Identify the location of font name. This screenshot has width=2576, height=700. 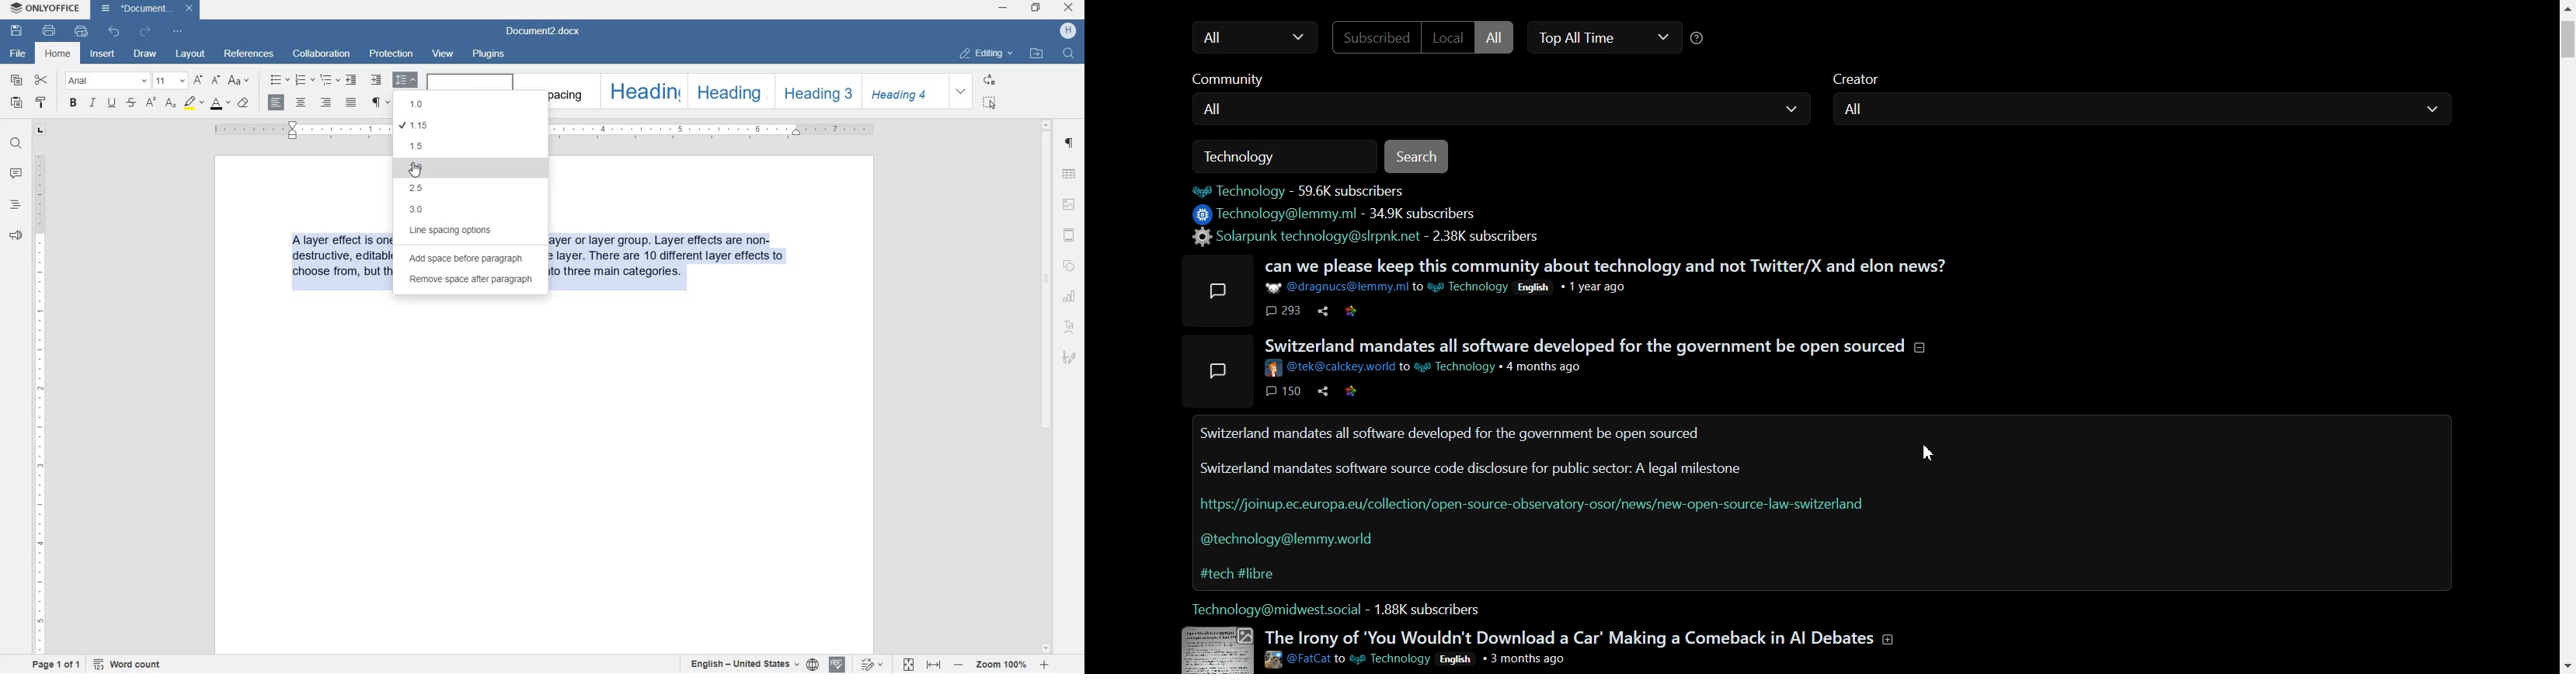
(106, 81).